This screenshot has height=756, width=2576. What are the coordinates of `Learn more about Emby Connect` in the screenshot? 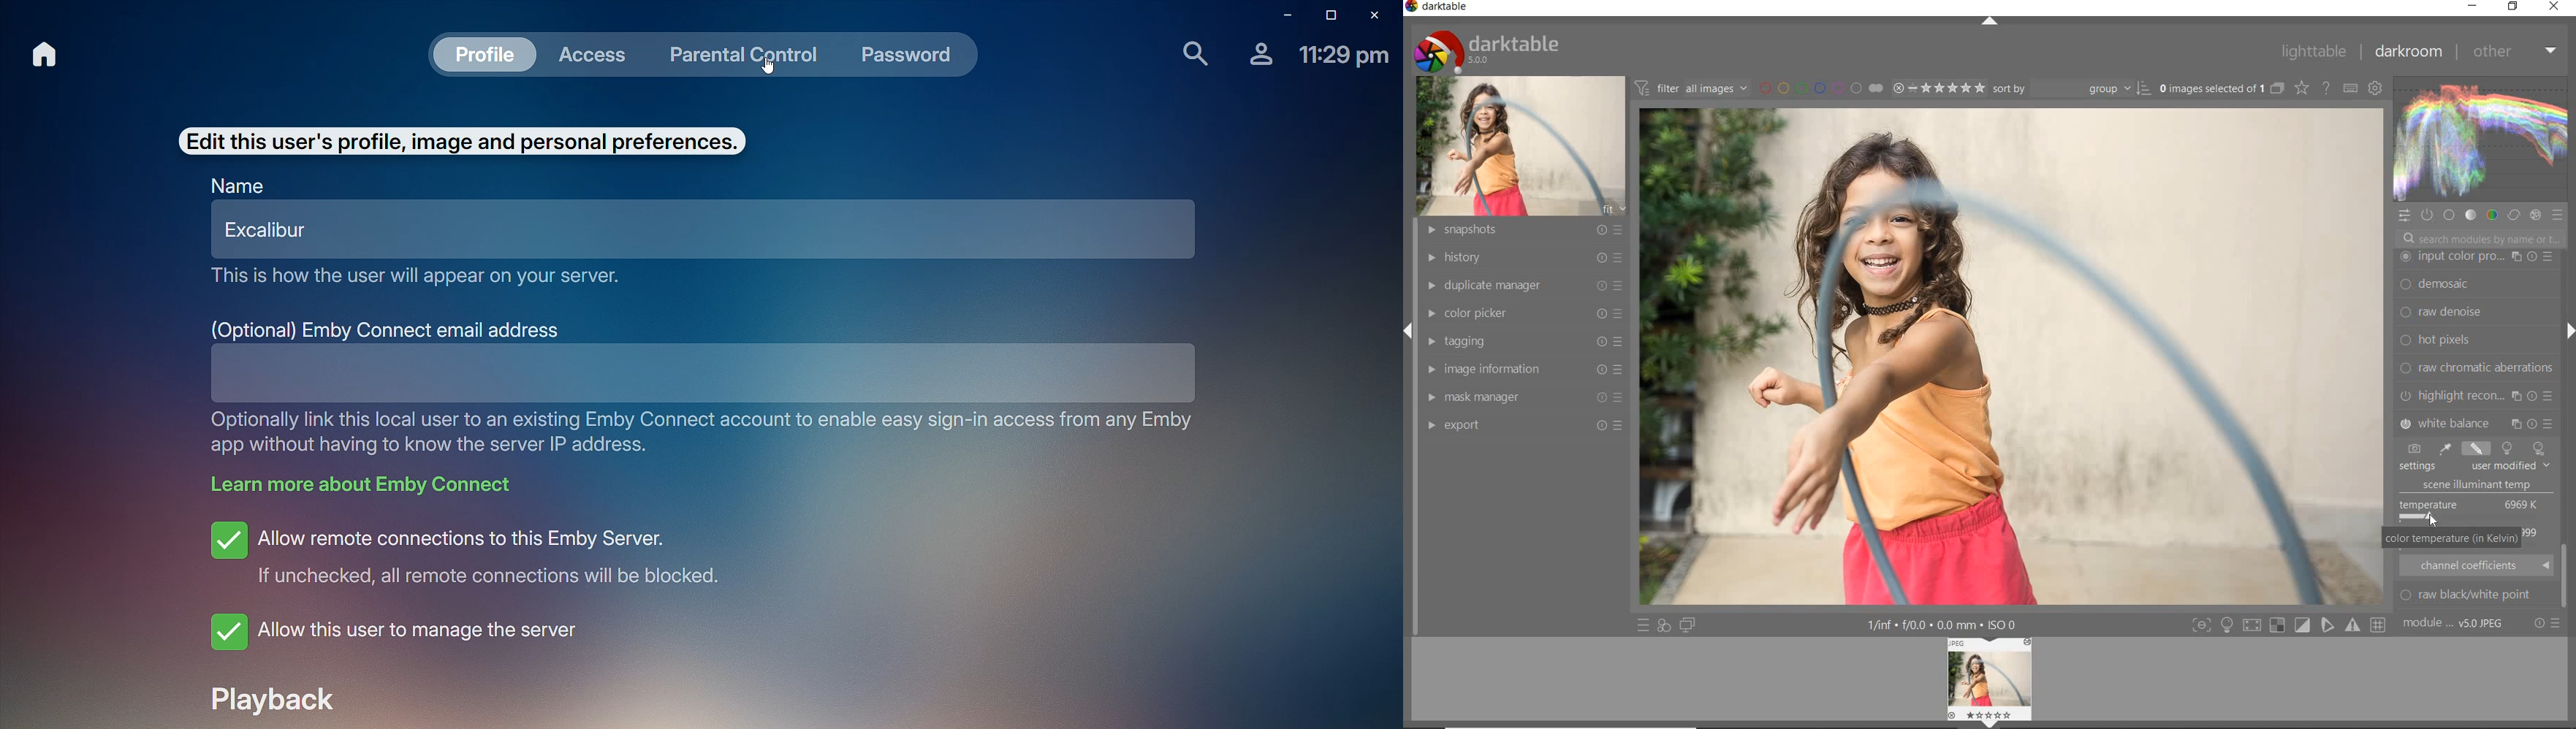 It's located at (365, 489).